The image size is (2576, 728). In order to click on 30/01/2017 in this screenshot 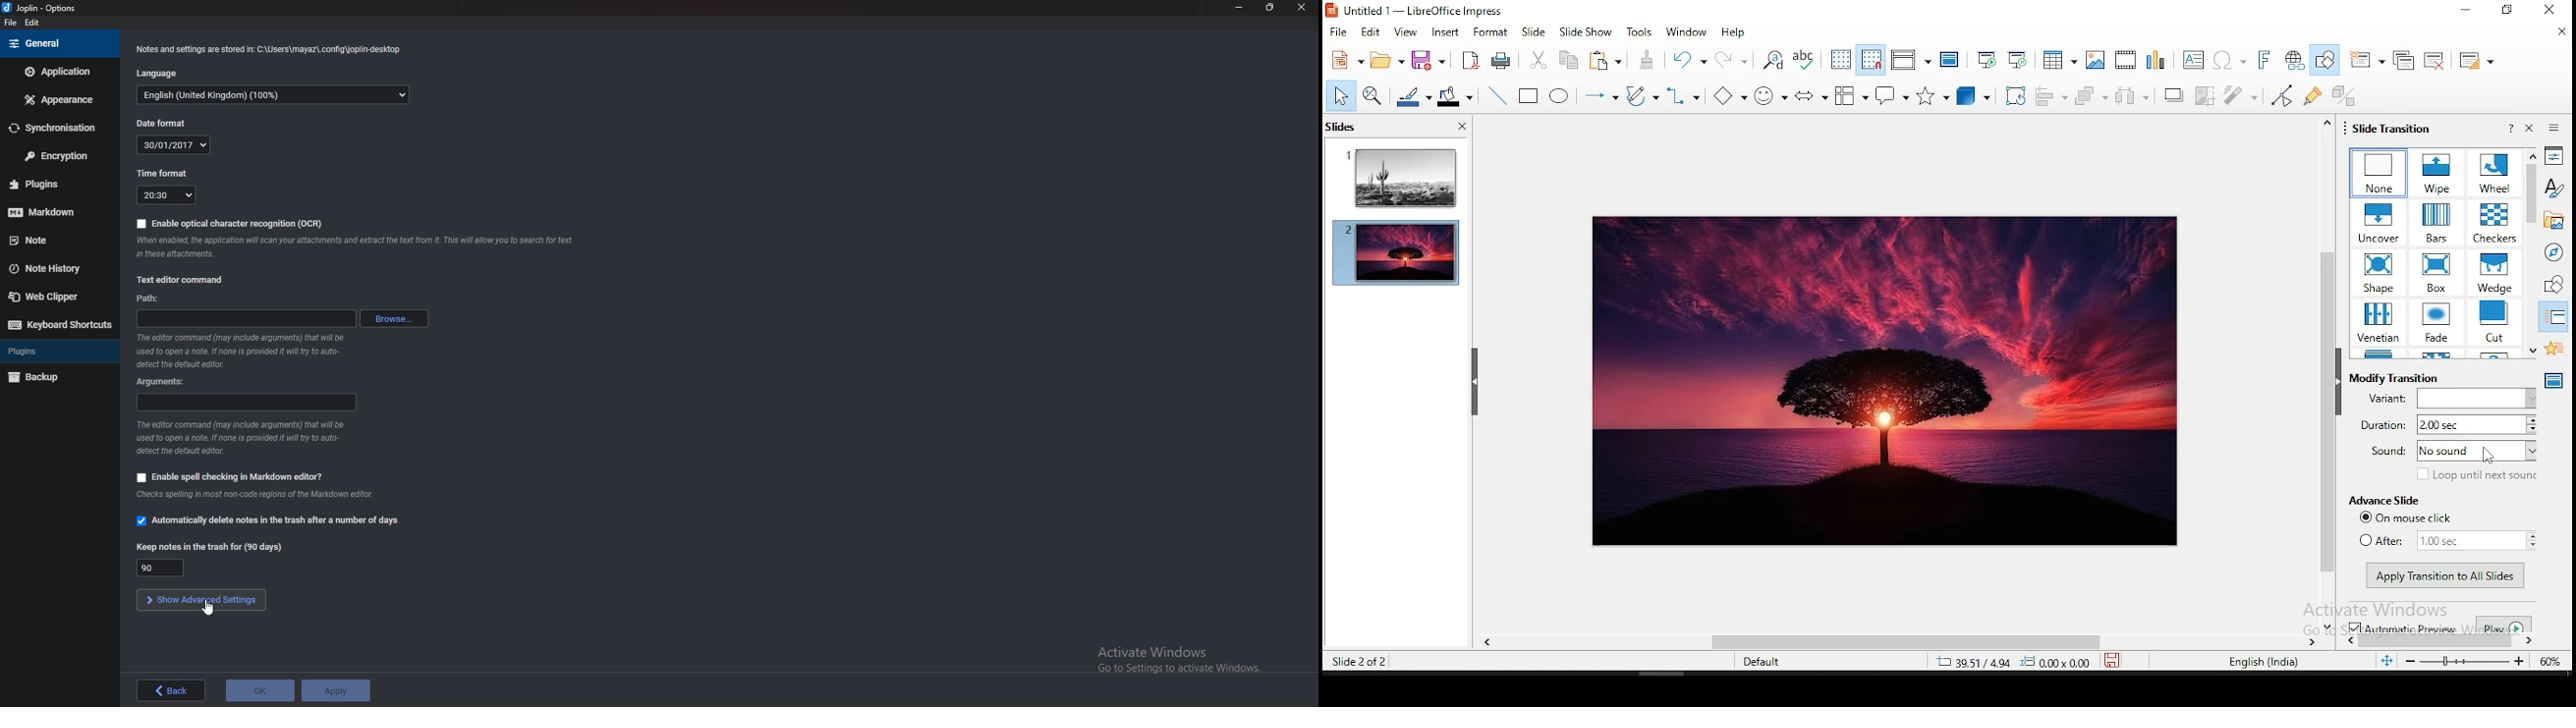, I will do `click(174, 145)`.